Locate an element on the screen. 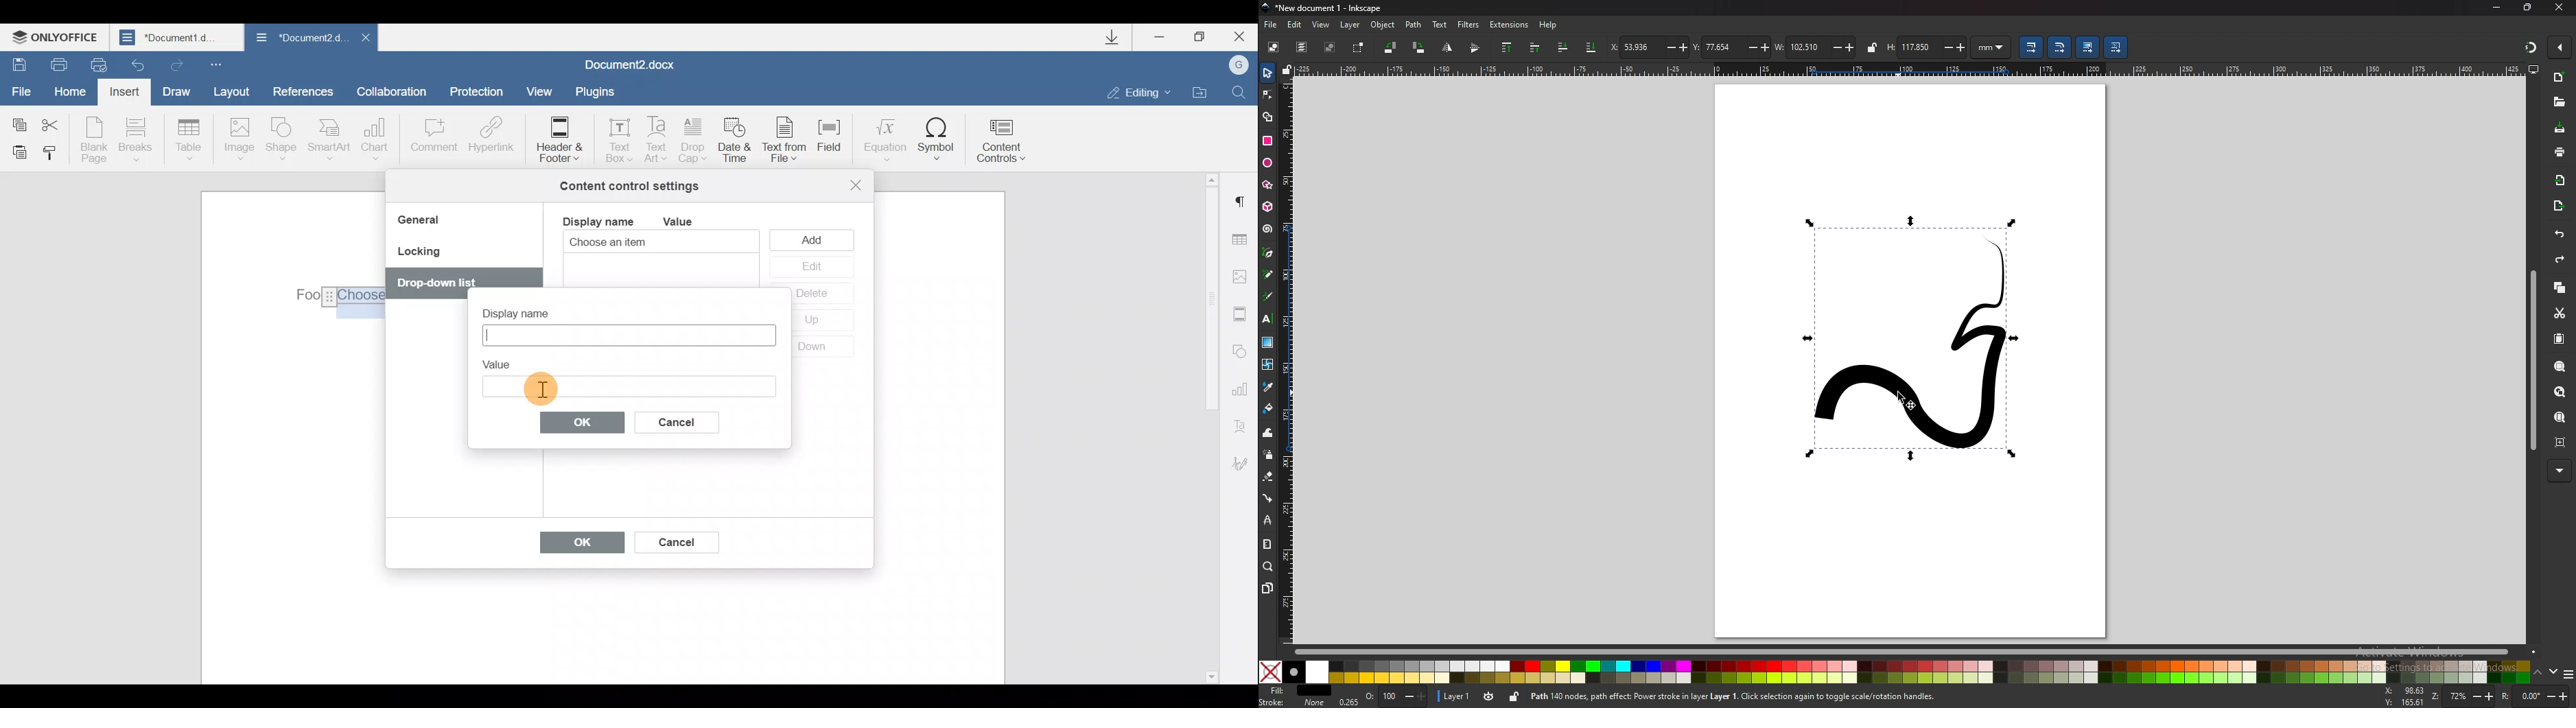 This screenshot has width=2576, height=728. Shapes settings is located at coordinates (1241, 349).